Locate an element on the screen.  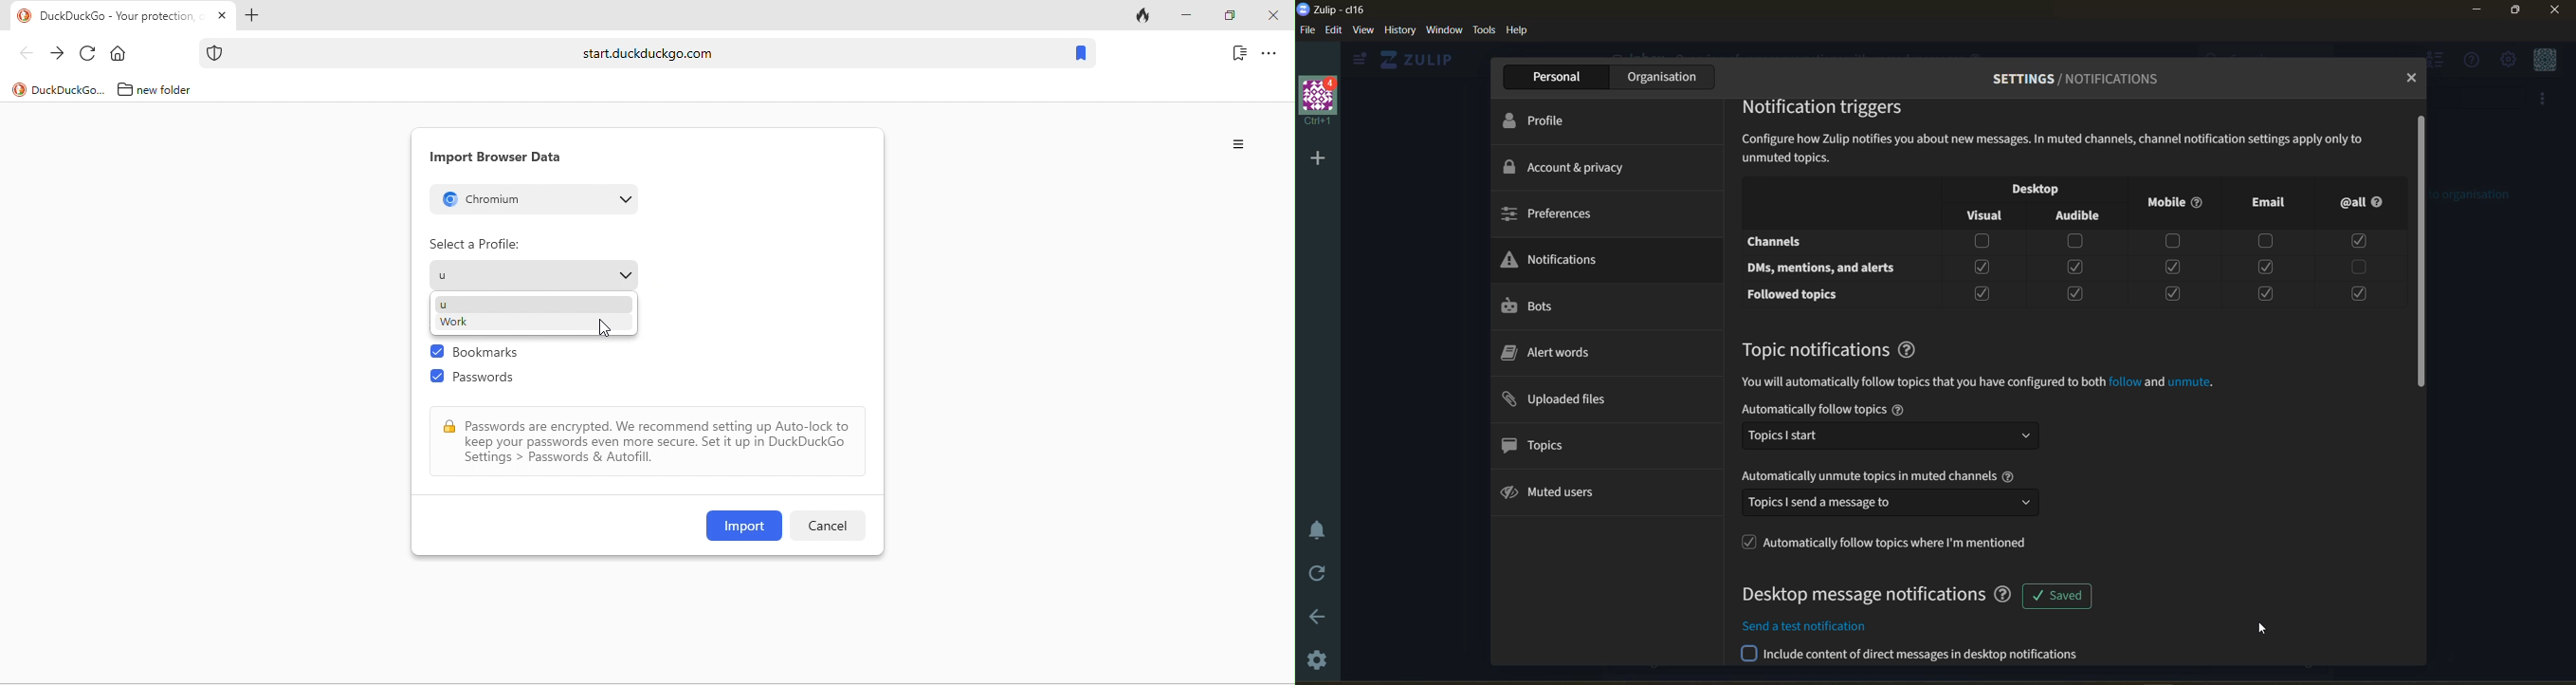
Close is located at coordinates (2555, 14).